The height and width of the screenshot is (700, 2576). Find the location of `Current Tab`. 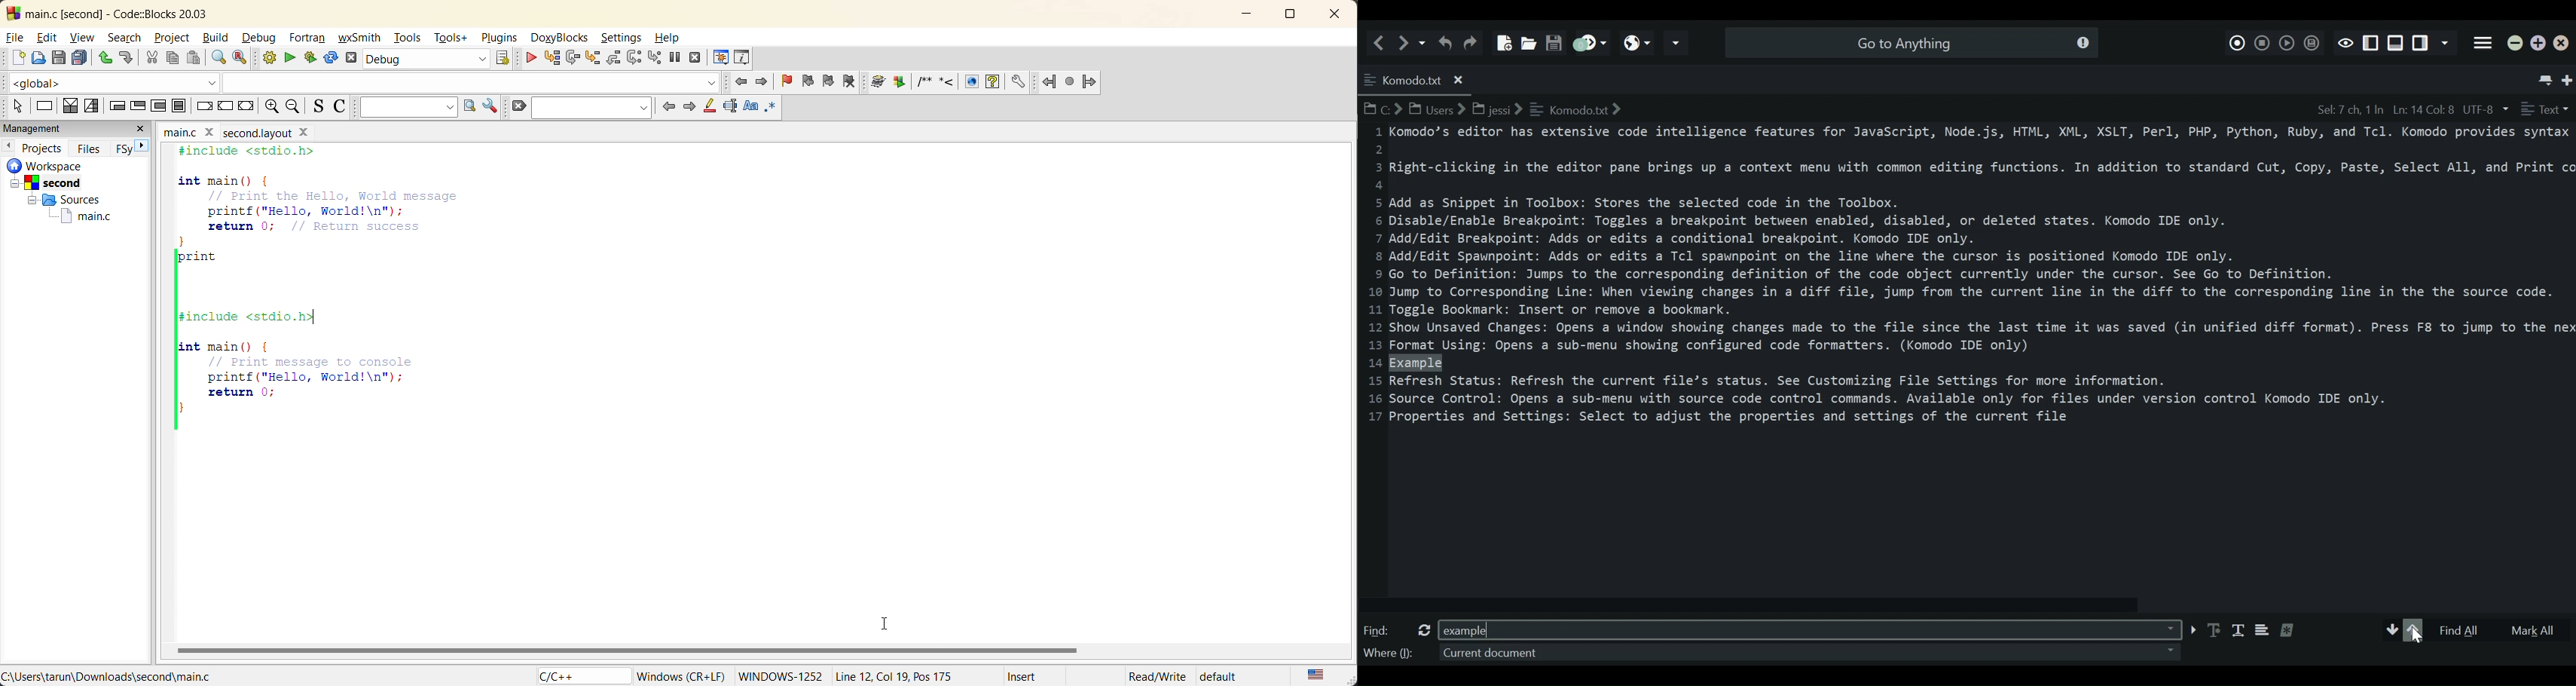

Current Tab is located at coordinates (1416, 78).